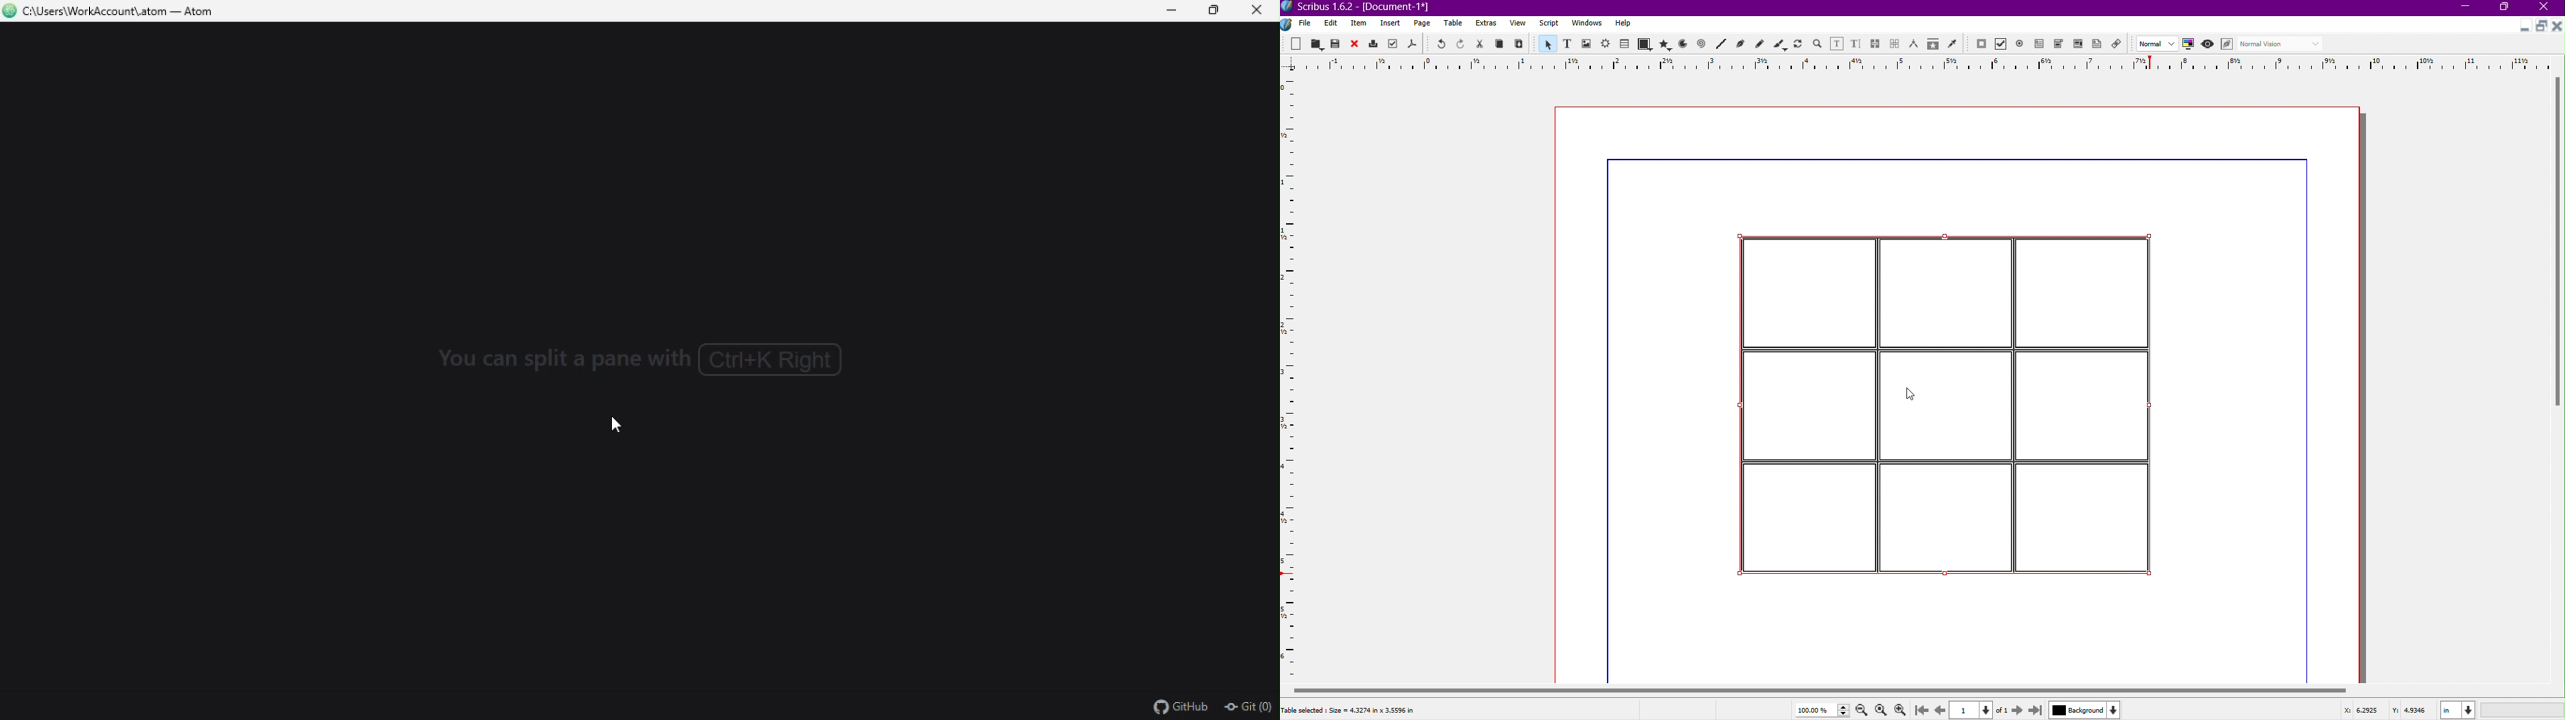 This screenshot has height=728, width=2576. What do you see at coordinates (1480, 44) in the screenshot?
I see `Cut` at bounding box center [1480, 44].